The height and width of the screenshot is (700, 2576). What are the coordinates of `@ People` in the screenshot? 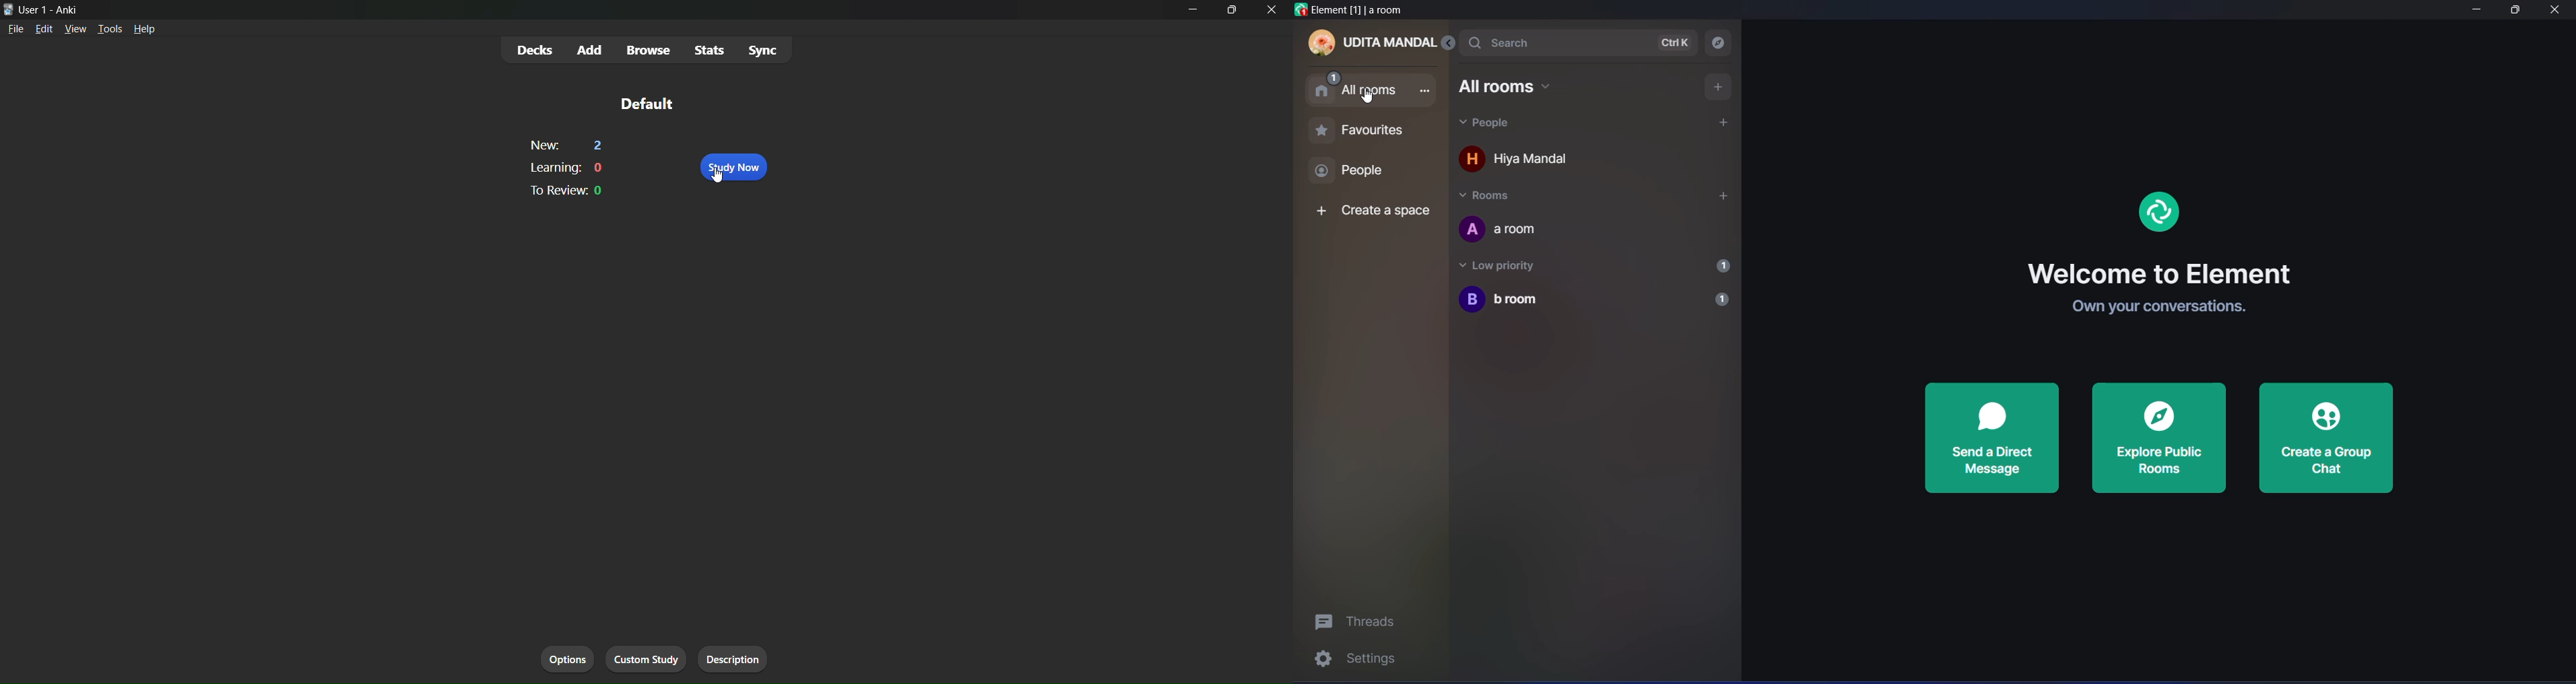 It's located at (1363, 172).